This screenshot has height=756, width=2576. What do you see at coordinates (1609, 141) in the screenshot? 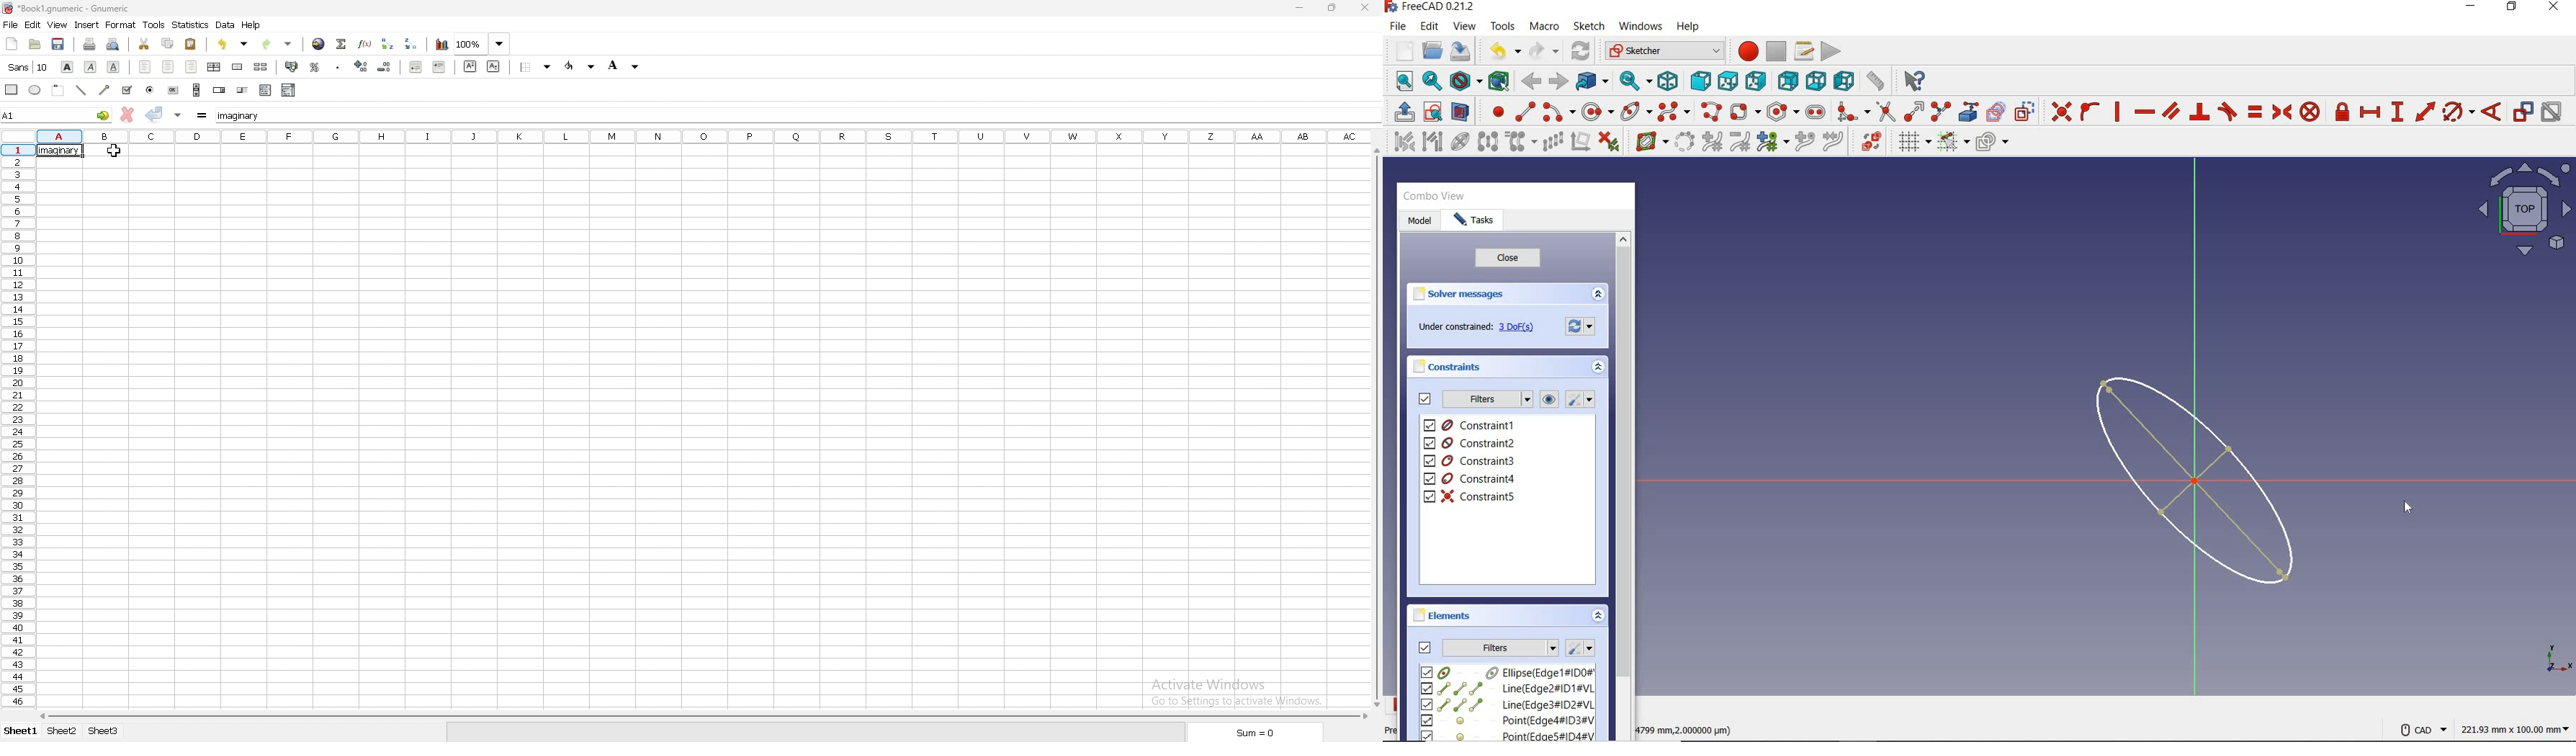
I see `delete all constraints` at bounding box center [1609, 141].